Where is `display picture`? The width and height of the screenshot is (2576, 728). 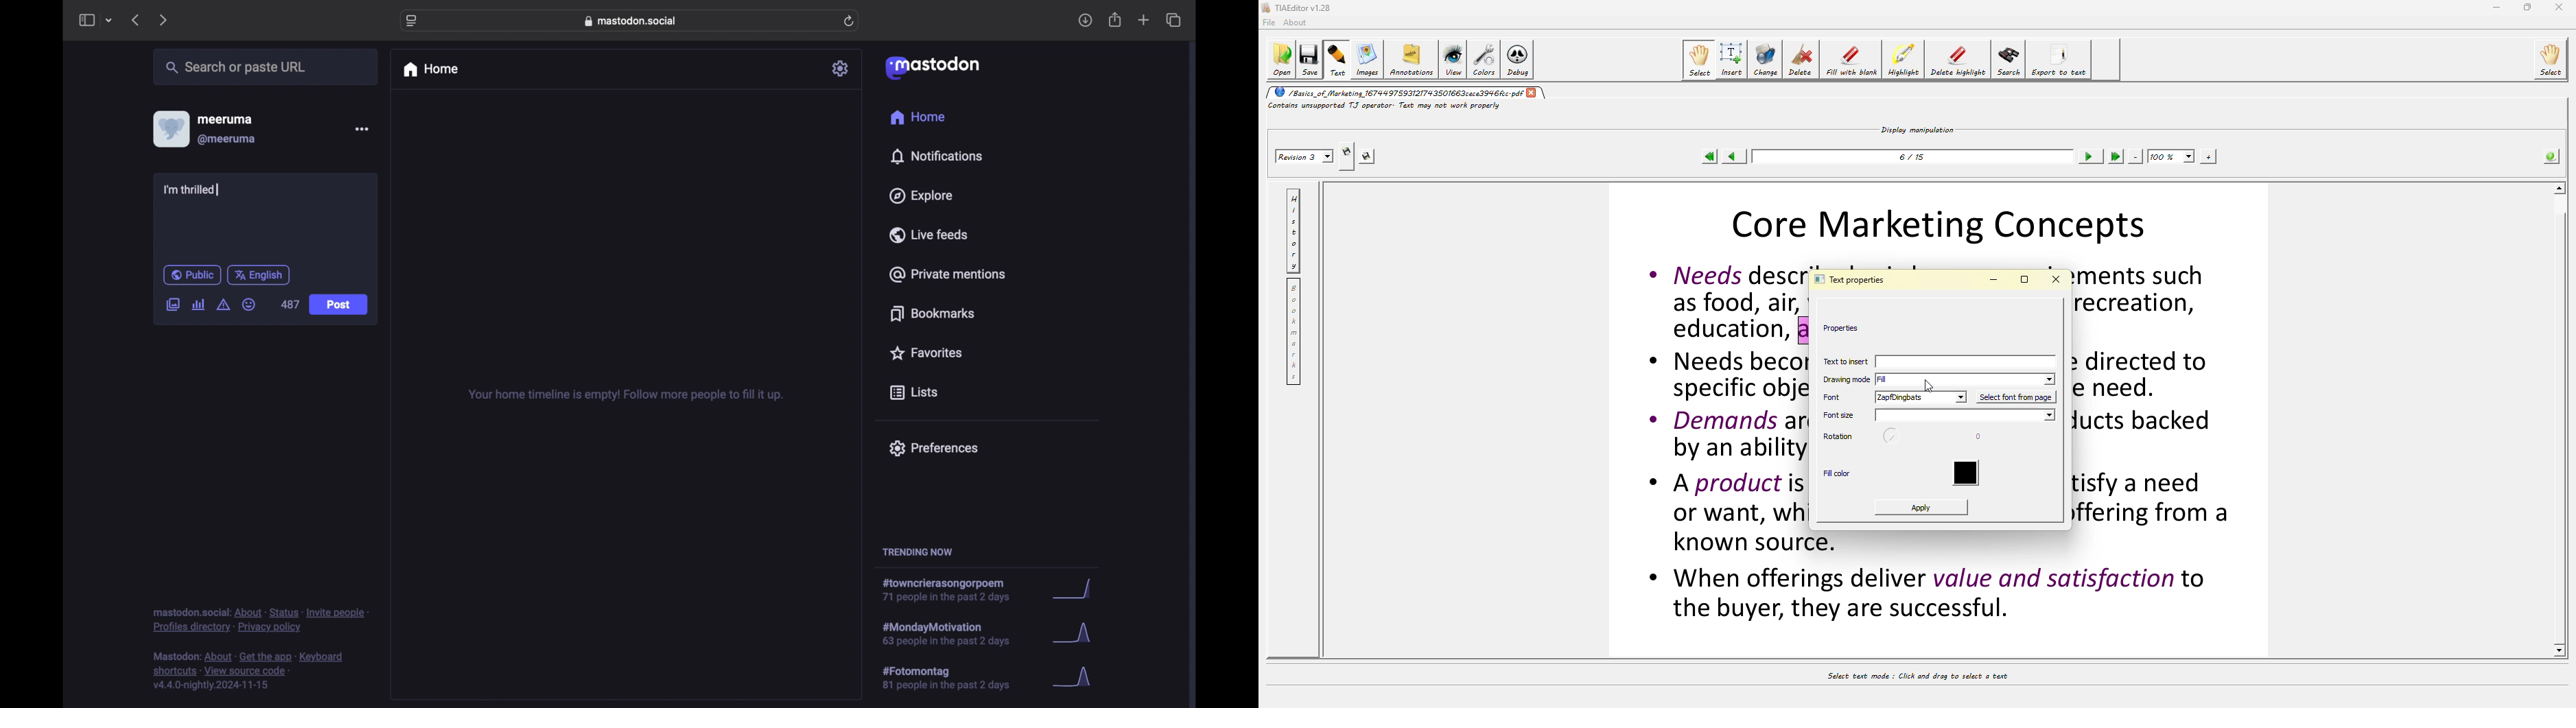
display picture is located at coordinates (170, 129).